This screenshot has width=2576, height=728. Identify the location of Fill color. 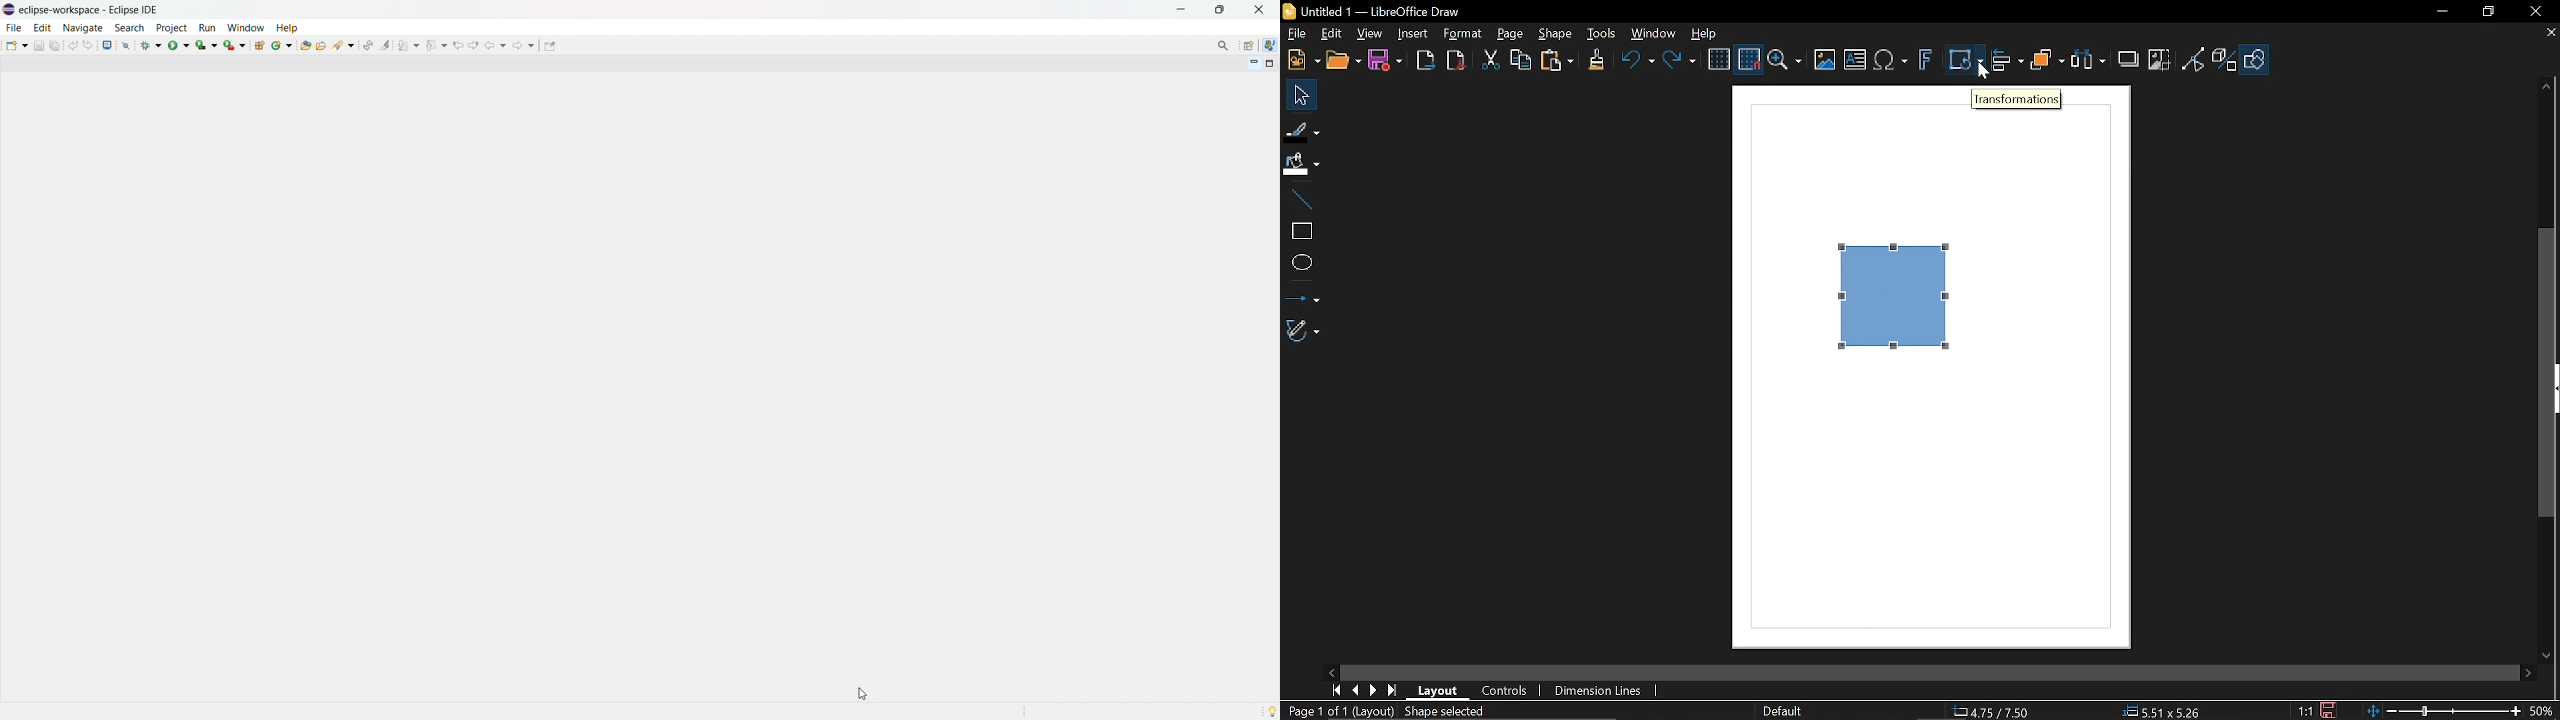
(1302, 164).